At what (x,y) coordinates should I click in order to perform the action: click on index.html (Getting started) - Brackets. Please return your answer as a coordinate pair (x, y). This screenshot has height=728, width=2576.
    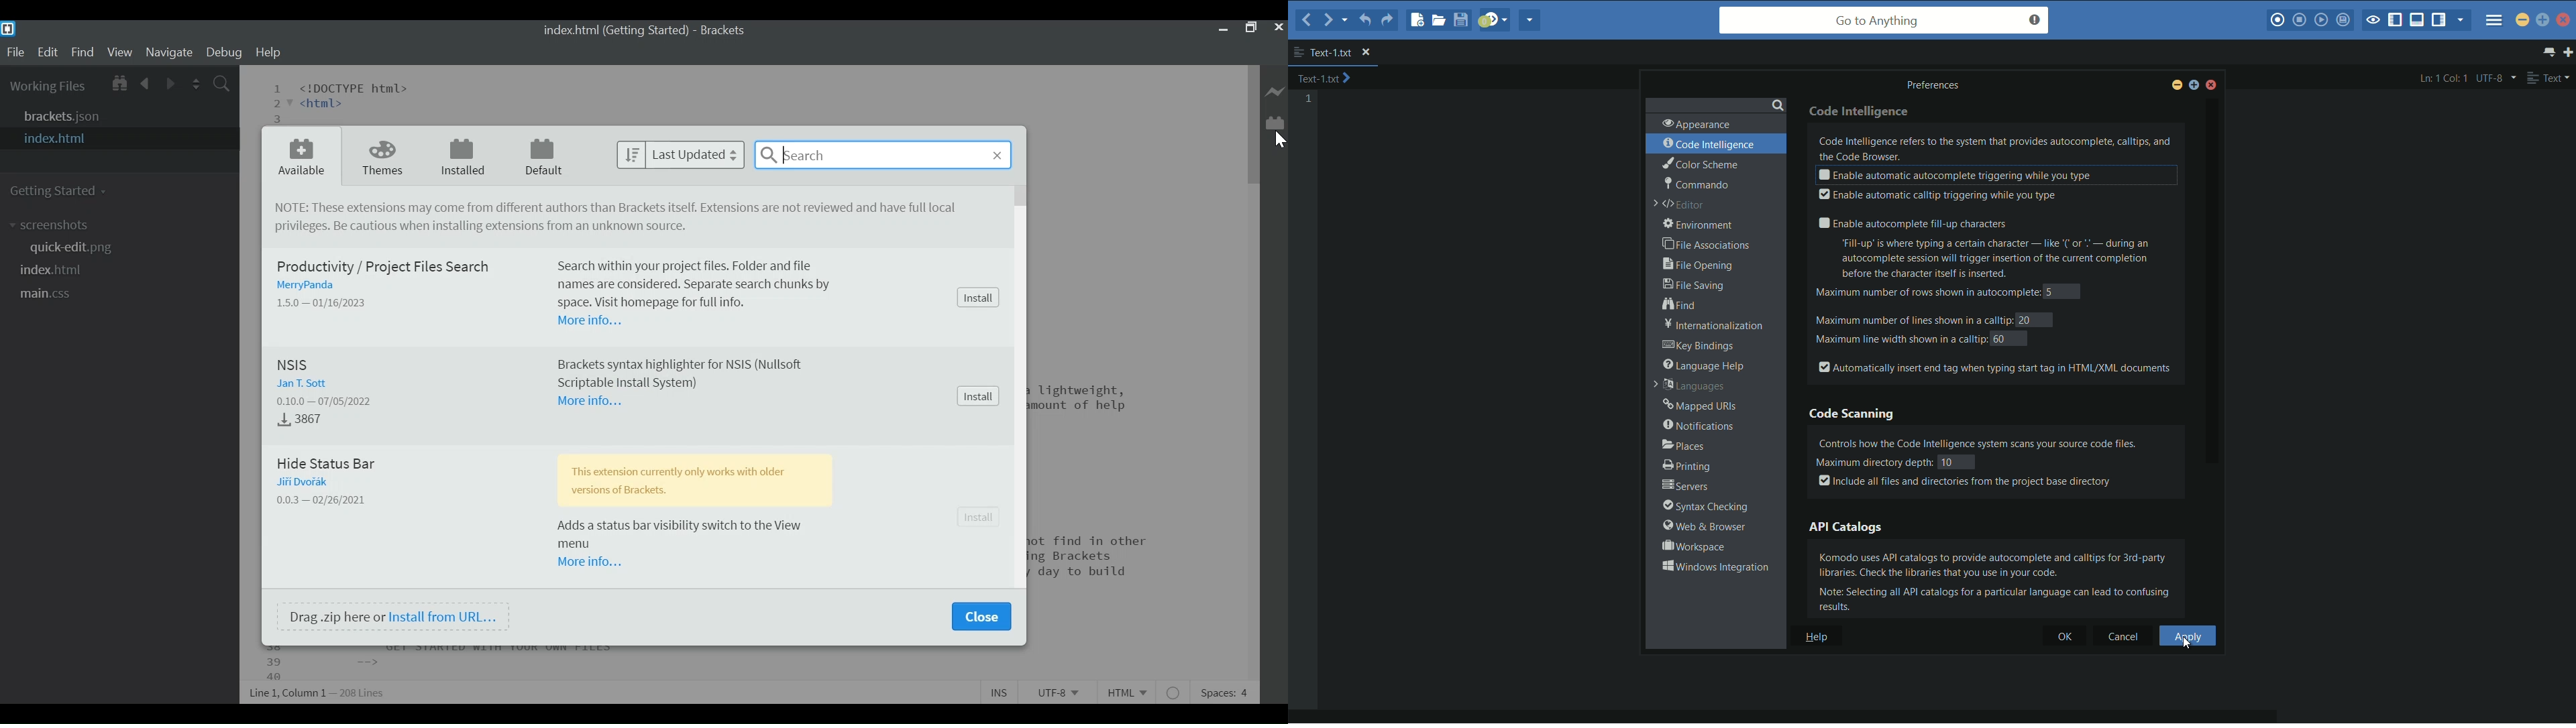
    Looking at the image, I should click on (645, 32).